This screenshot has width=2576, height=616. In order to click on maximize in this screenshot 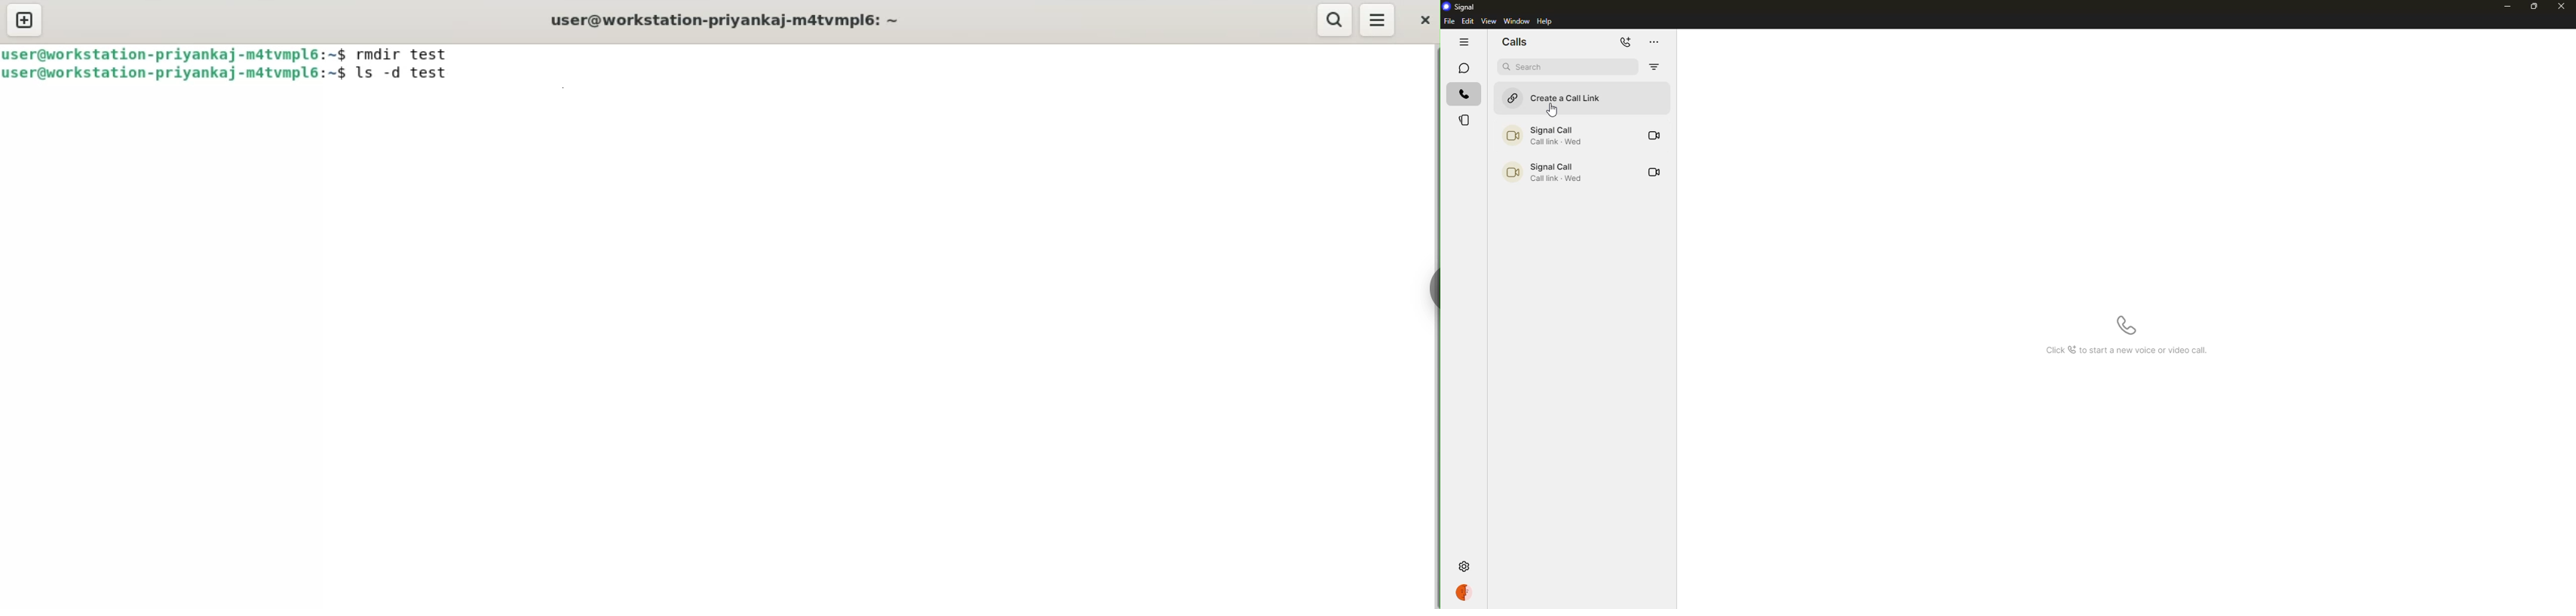, I will do `click(2534, 7)`.